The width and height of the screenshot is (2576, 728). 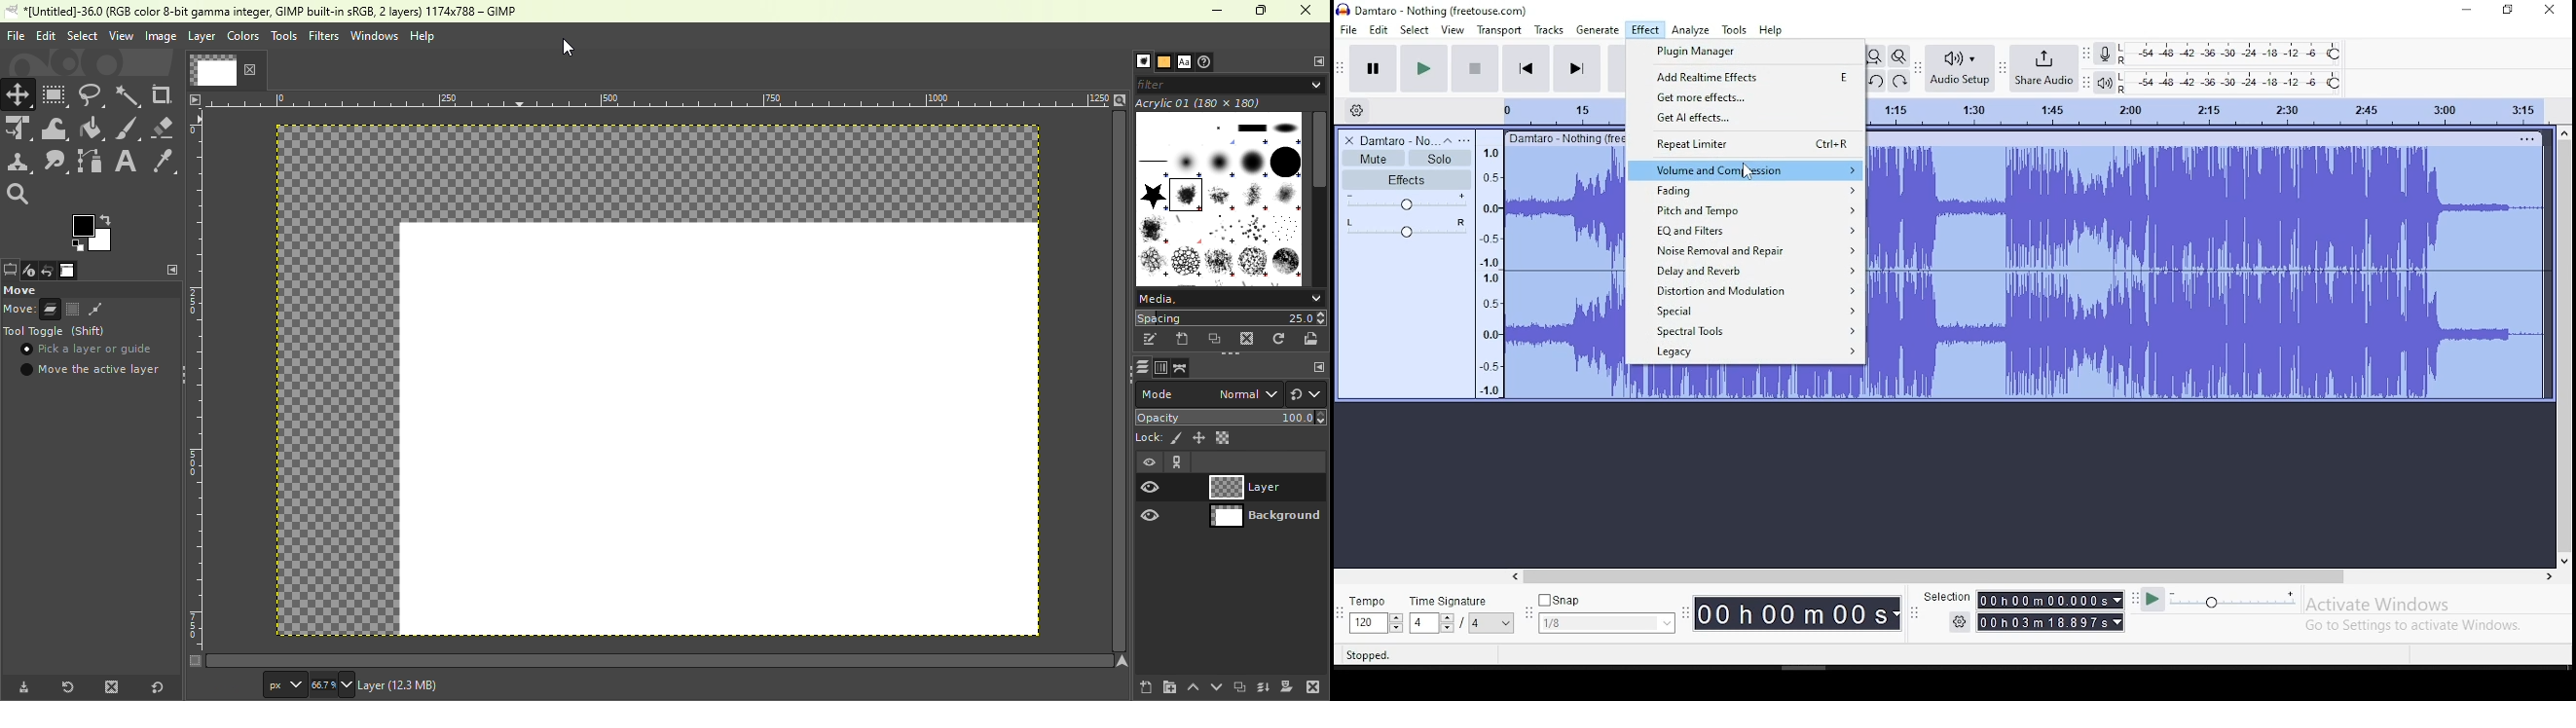 What do you see at coordinates (1232, 487) in the screenshot?
I see `Background setting` at bounding box center [1232, 487].